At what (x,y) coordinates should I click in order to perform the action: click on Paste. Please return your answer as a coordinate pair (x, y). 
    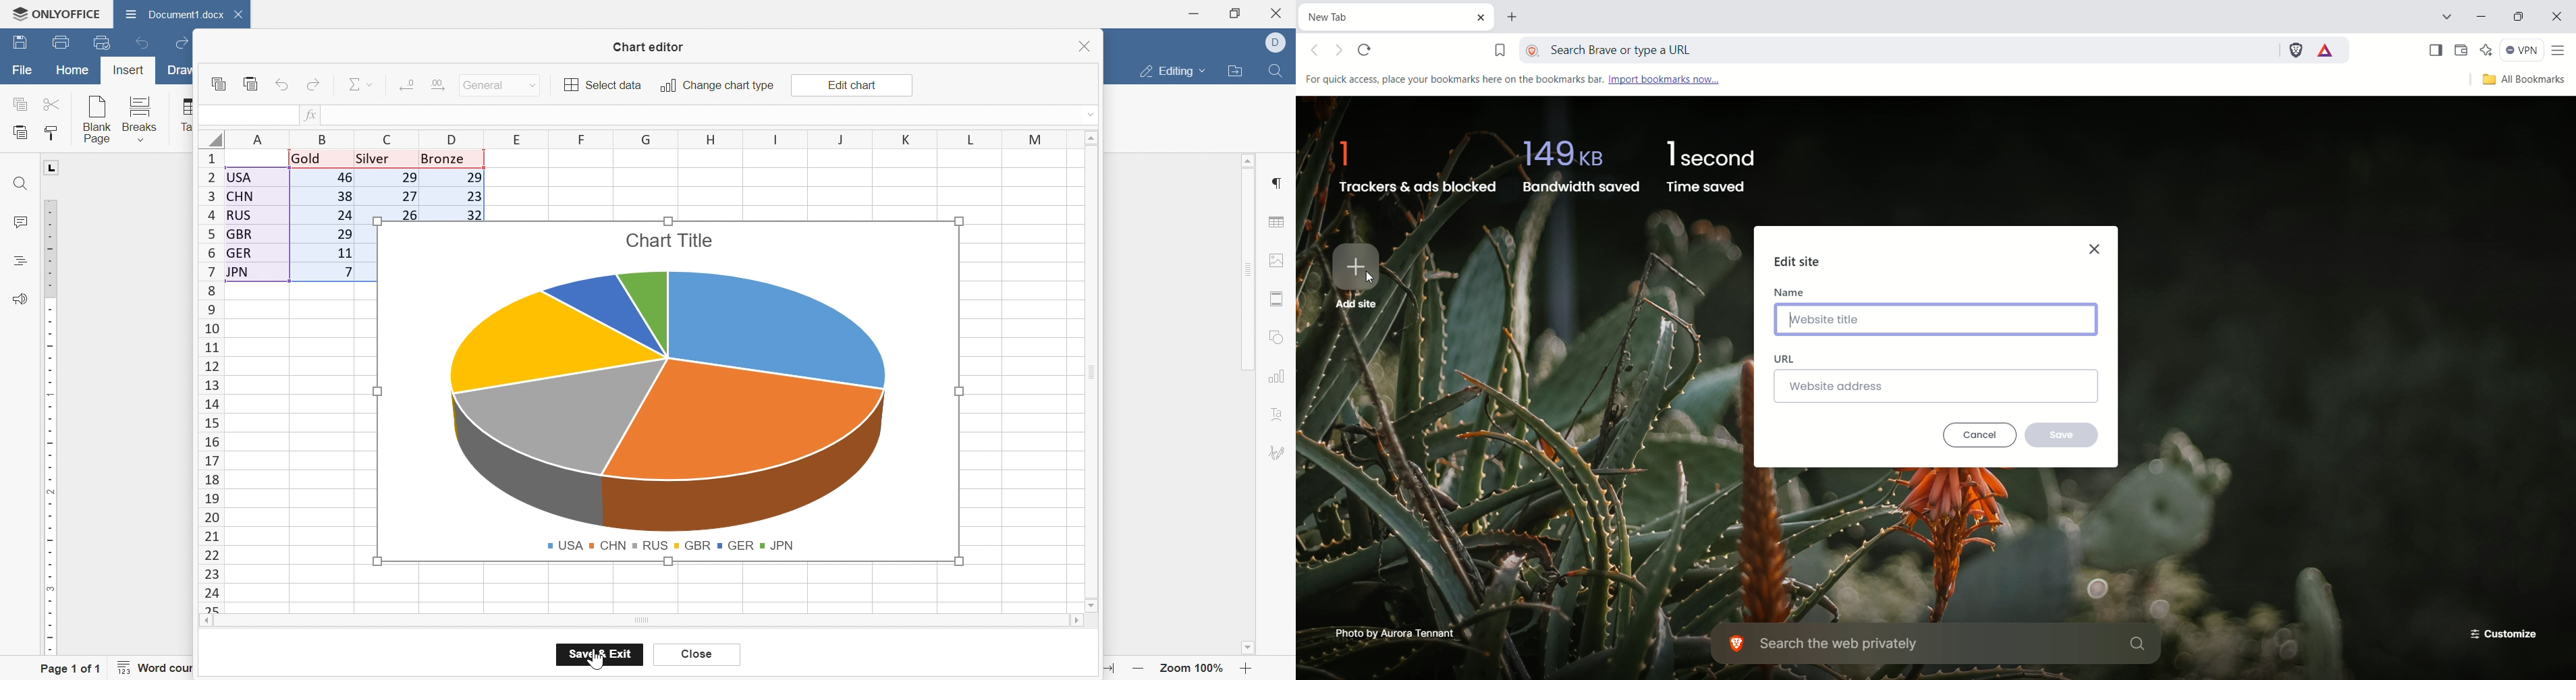
    Looking at the image, I should click on (22, 132).